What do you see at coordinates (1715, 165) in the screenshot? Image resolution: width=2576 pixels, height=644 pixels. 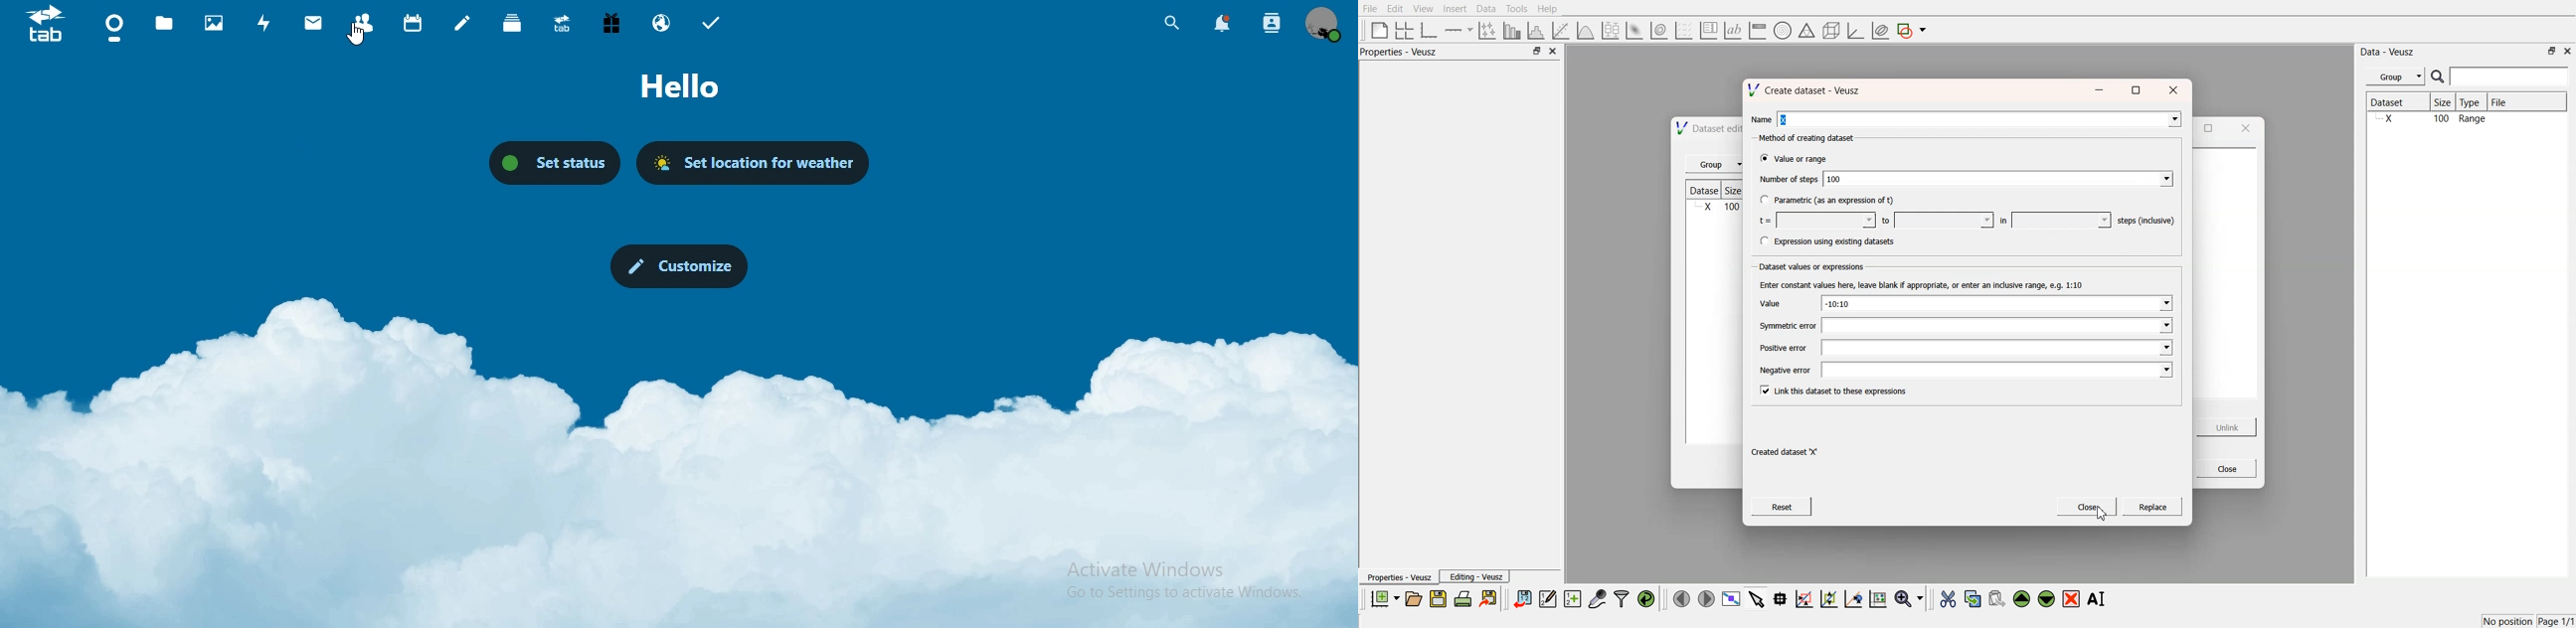 I see `Group ~~` at bounding box center [1715, 165].